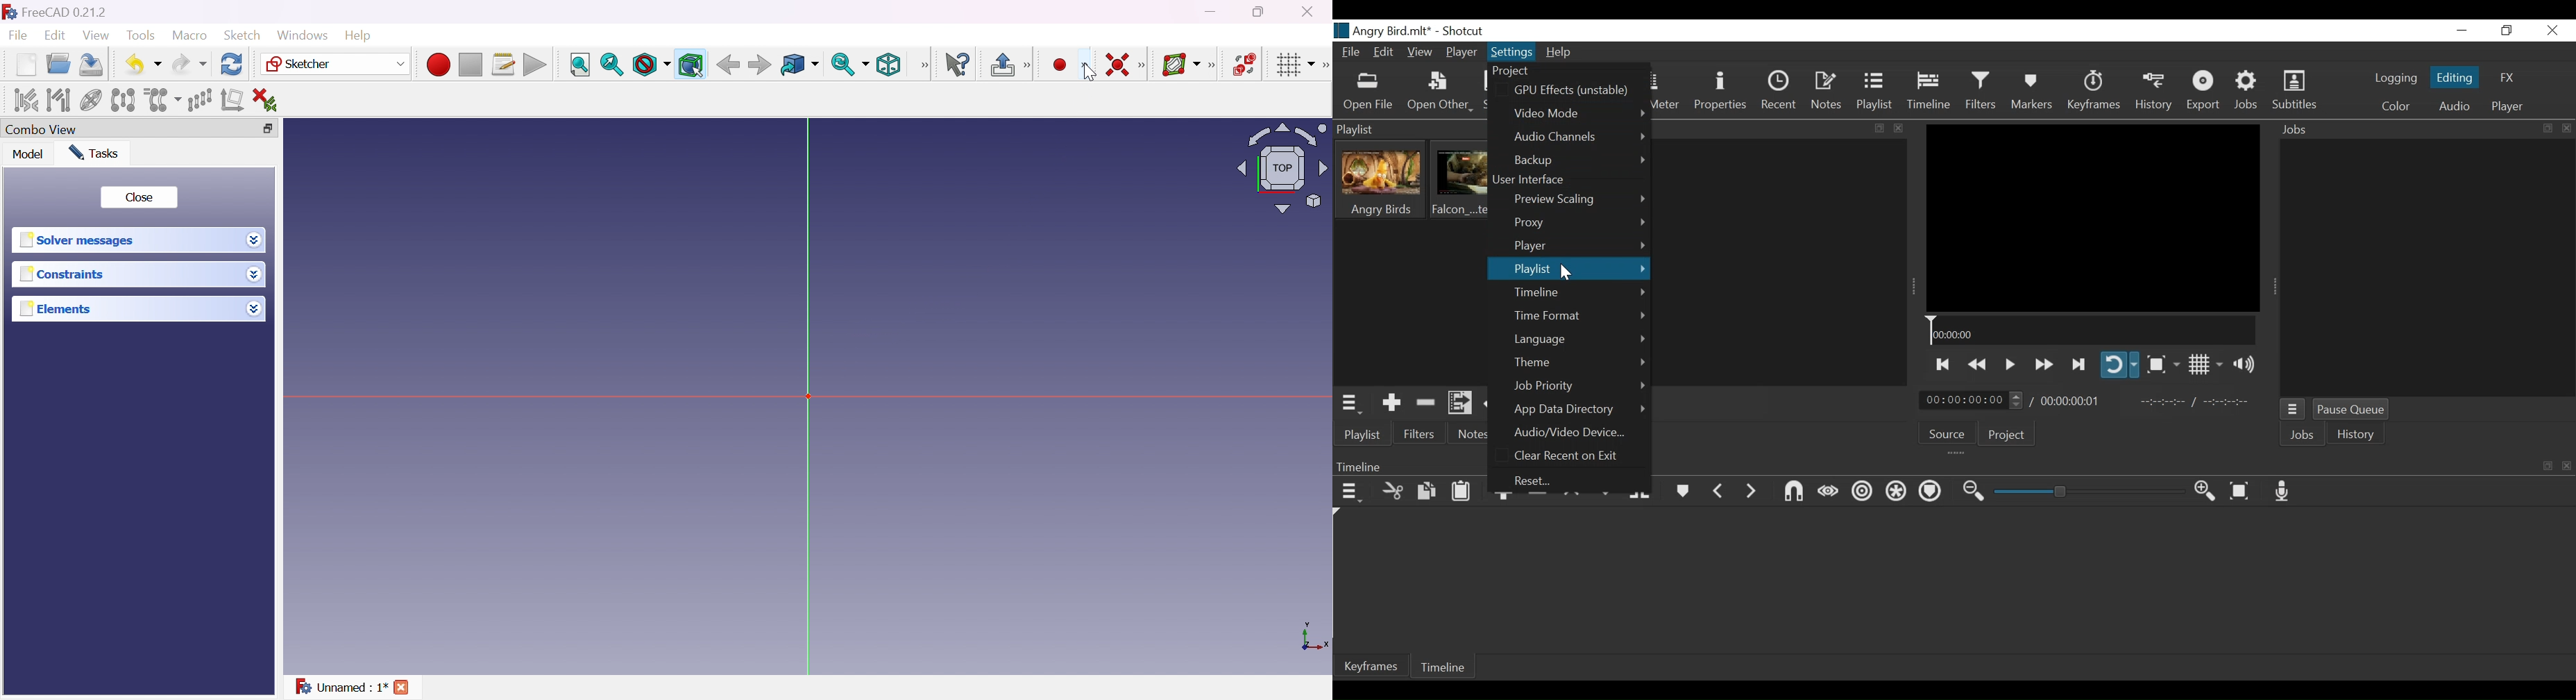 The image size is (2576, 700). I want to click on Close, so click(402, 686).